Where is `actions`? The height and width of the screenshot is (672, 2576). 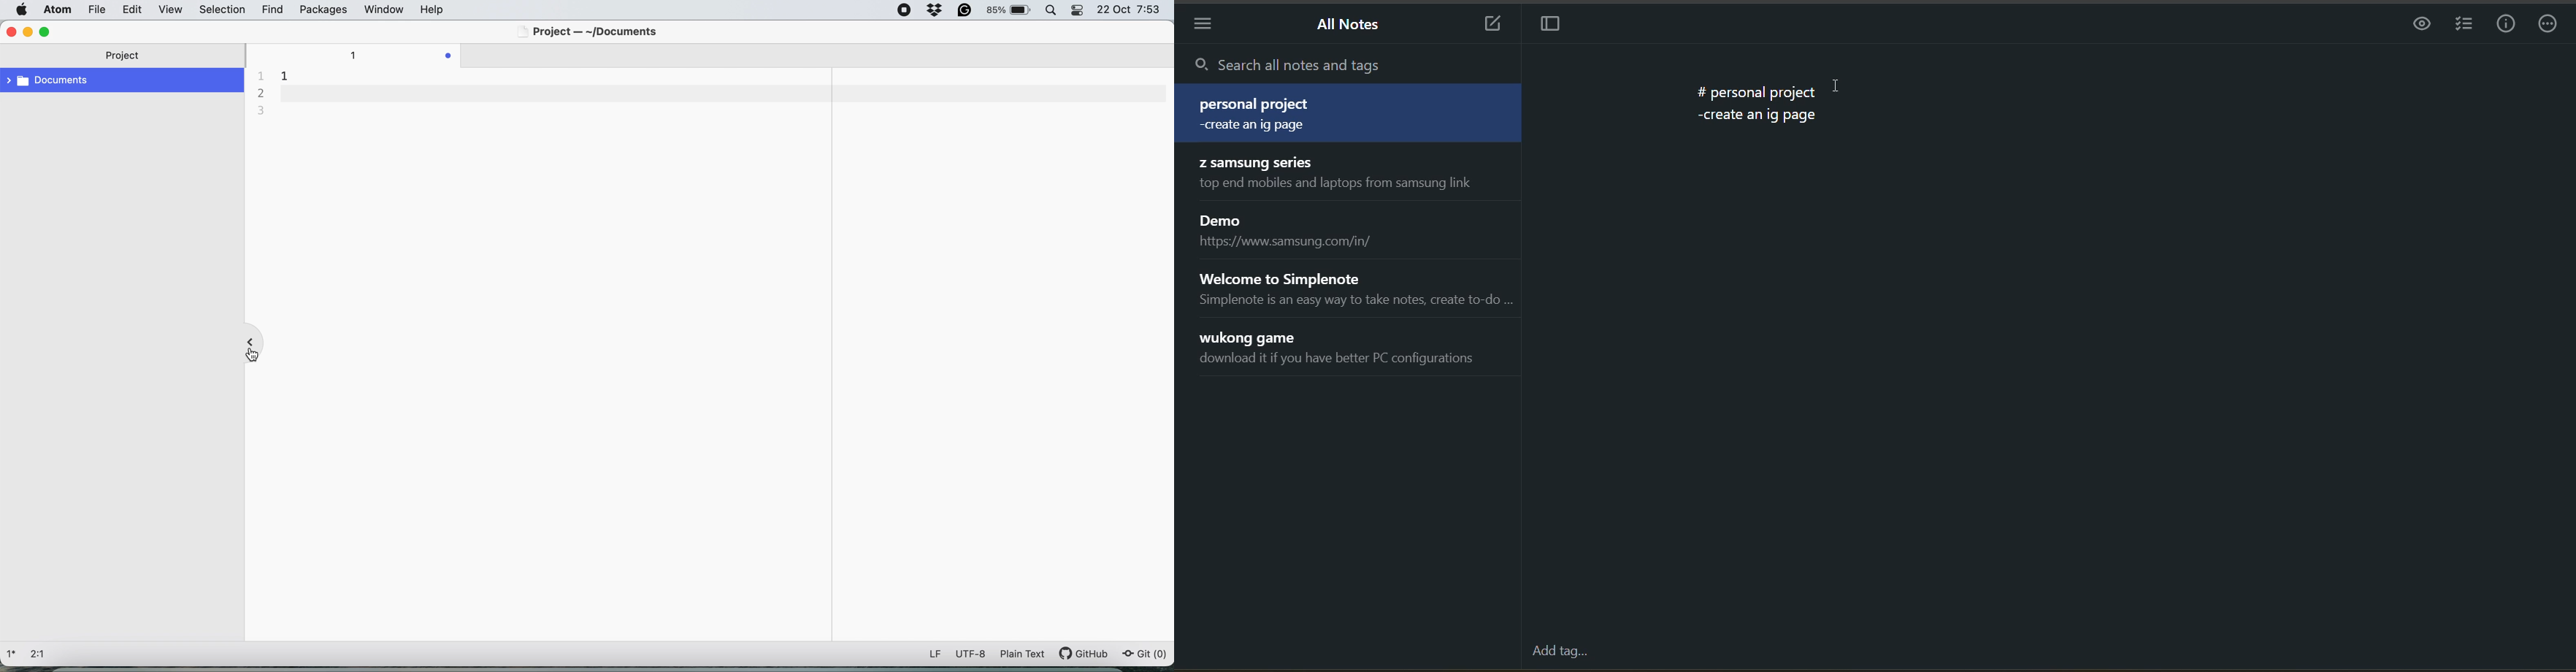
actions is located at coordinates (2550, 25).